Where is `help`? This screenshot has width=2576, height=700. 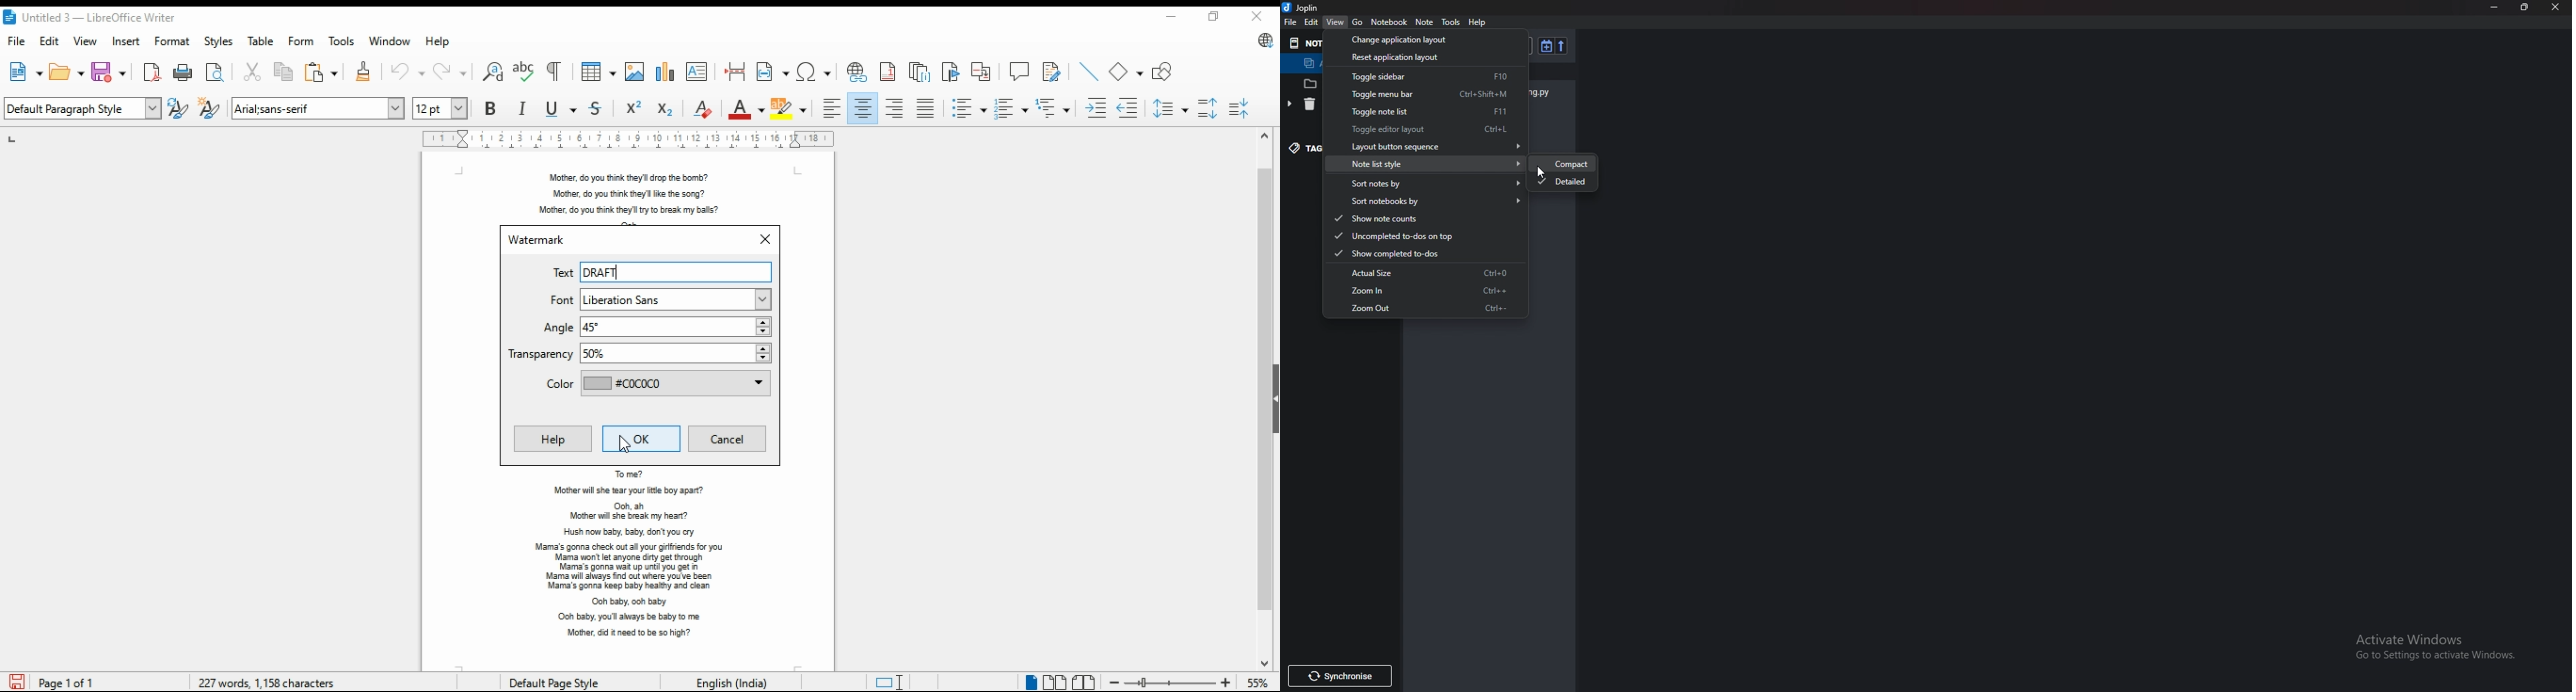 help is located at coordinates (441, 41).